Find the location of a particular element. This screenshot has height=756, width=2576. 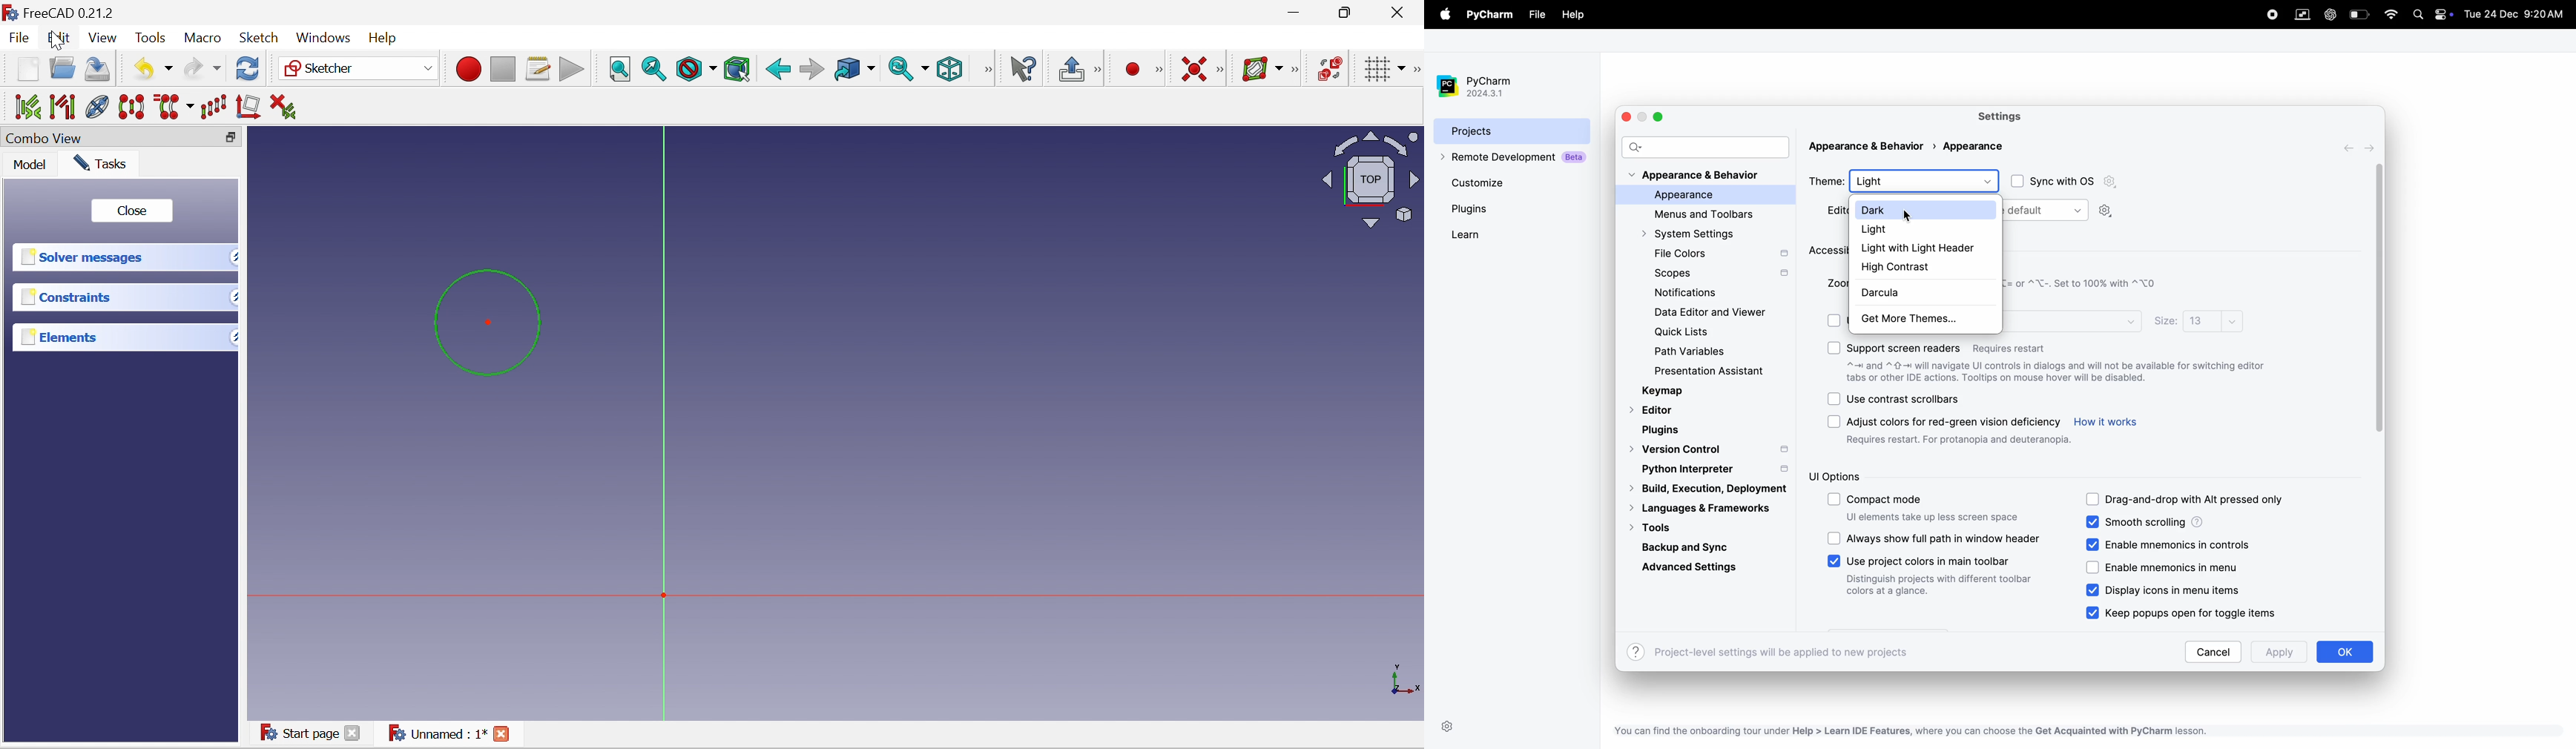

get more themes is located at coordinates (1922, 320).